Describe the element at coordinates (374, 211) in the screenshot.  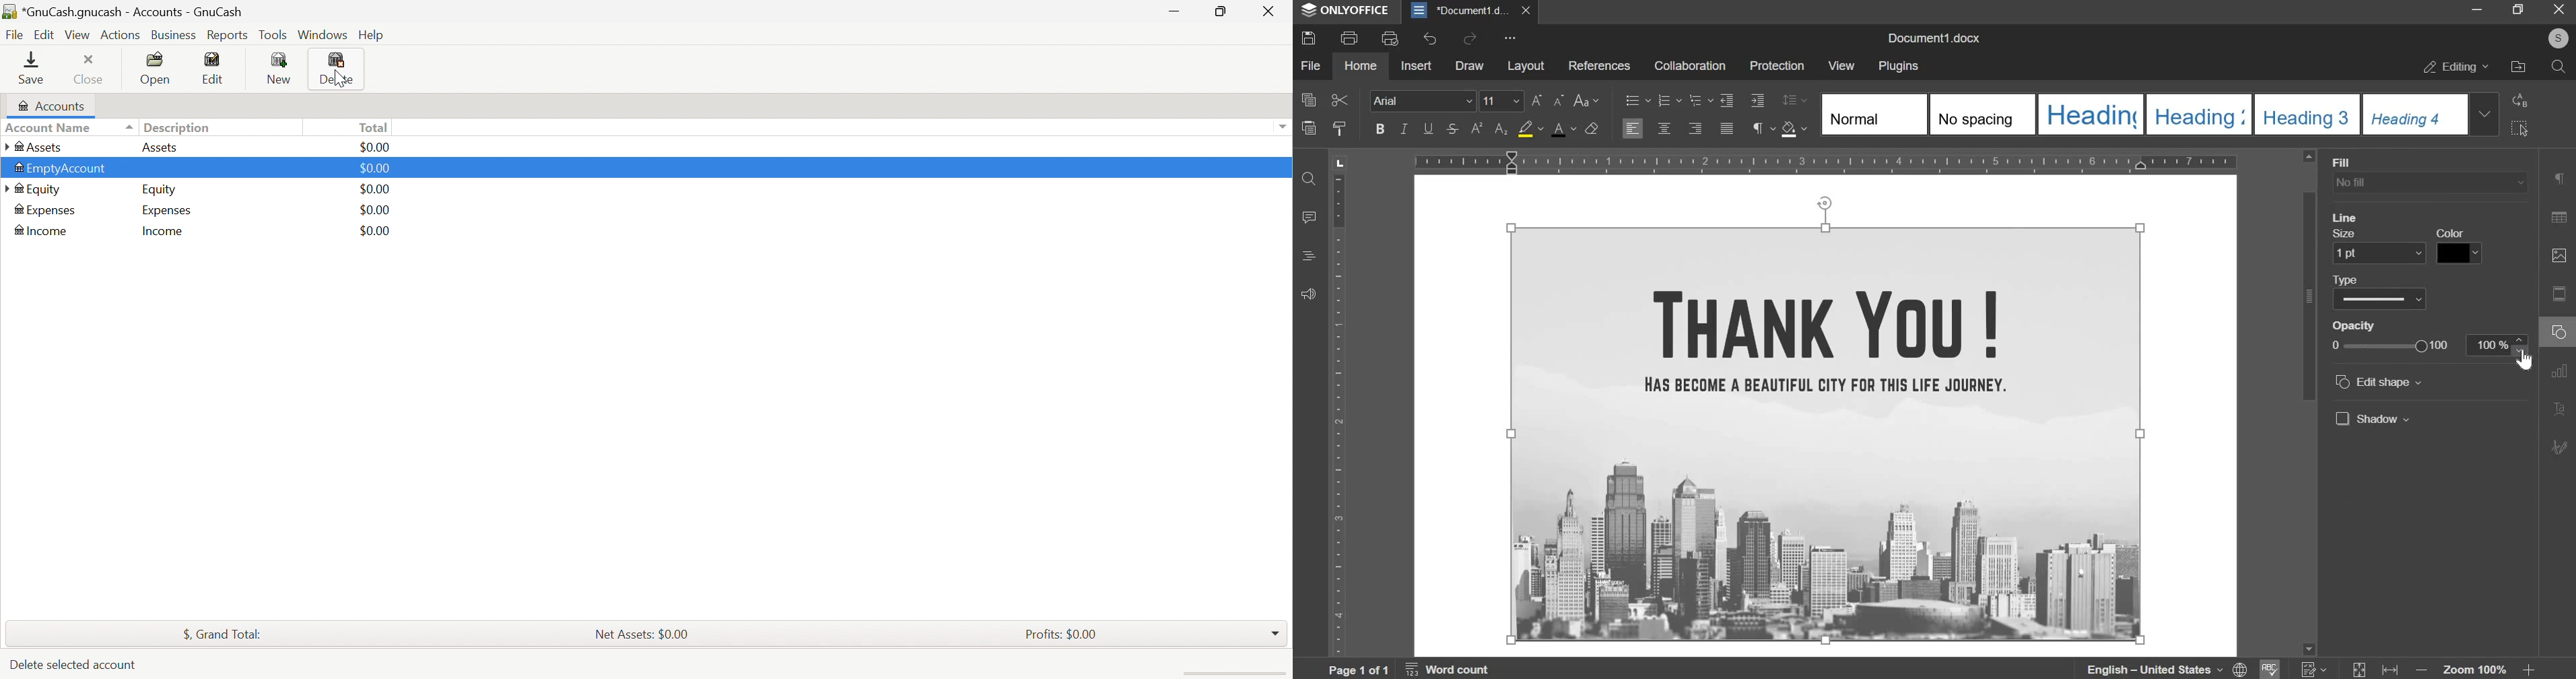
I see `$0.00` at that location.